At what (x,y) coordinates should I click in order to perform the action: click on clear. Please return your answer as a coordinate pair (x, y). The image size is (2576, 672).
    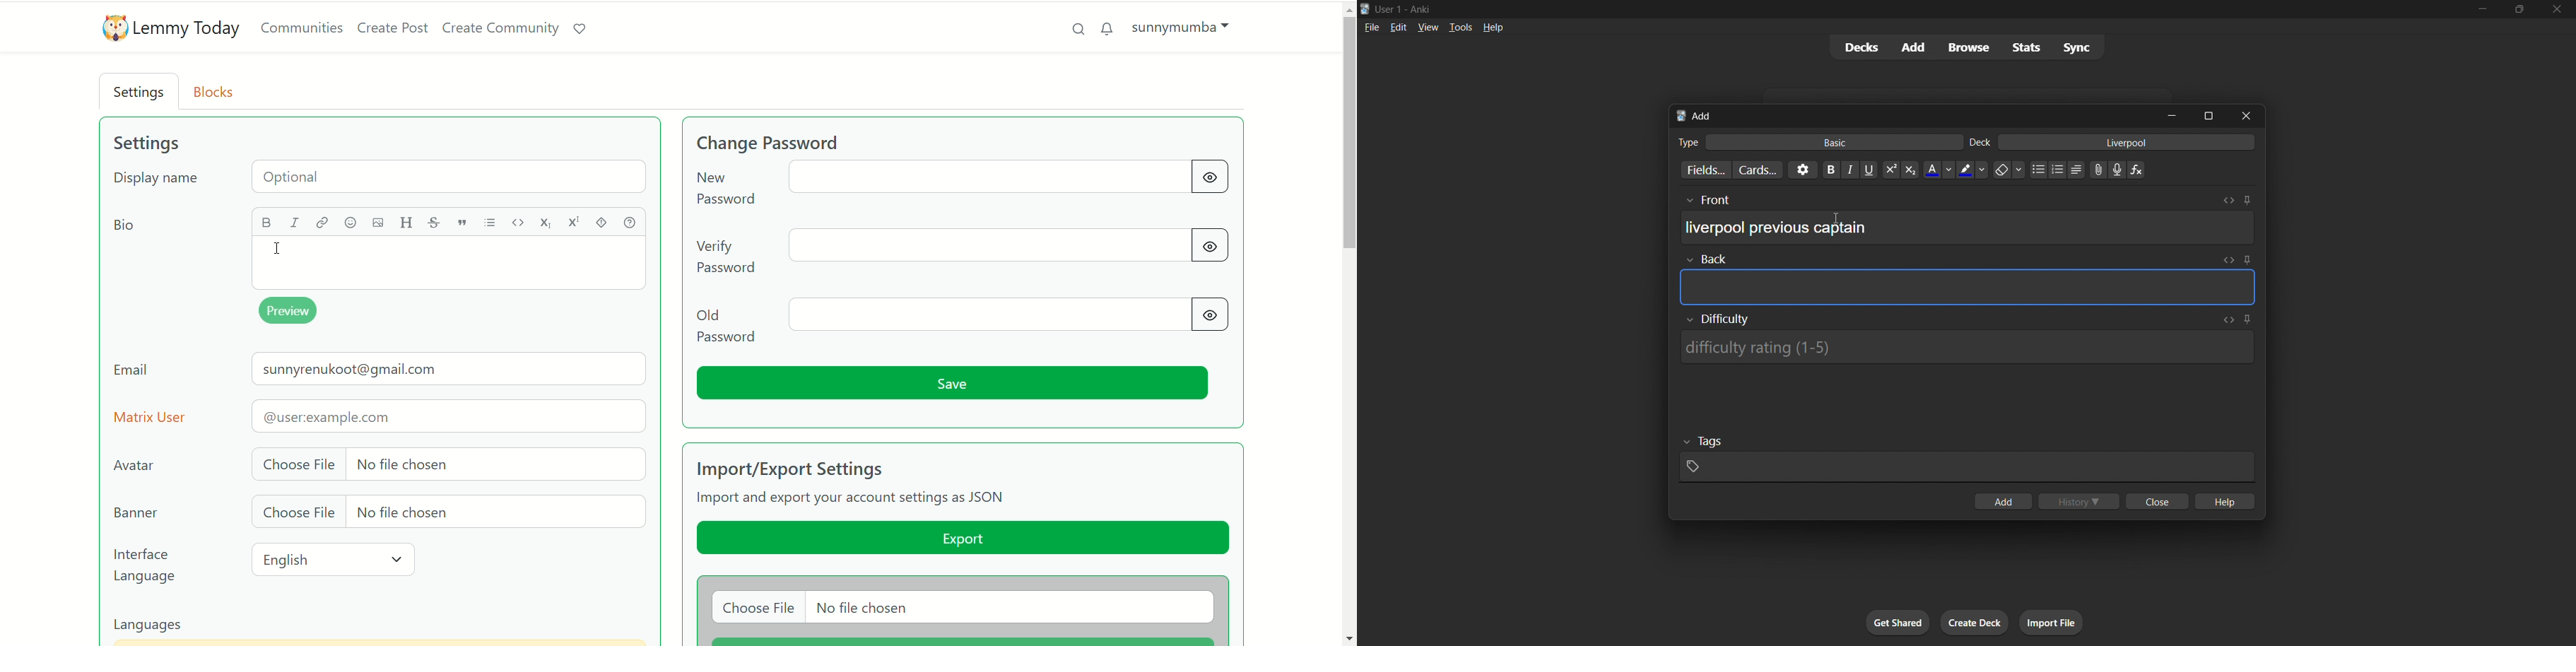
    Looking at the image, I should click on (2009, 169).